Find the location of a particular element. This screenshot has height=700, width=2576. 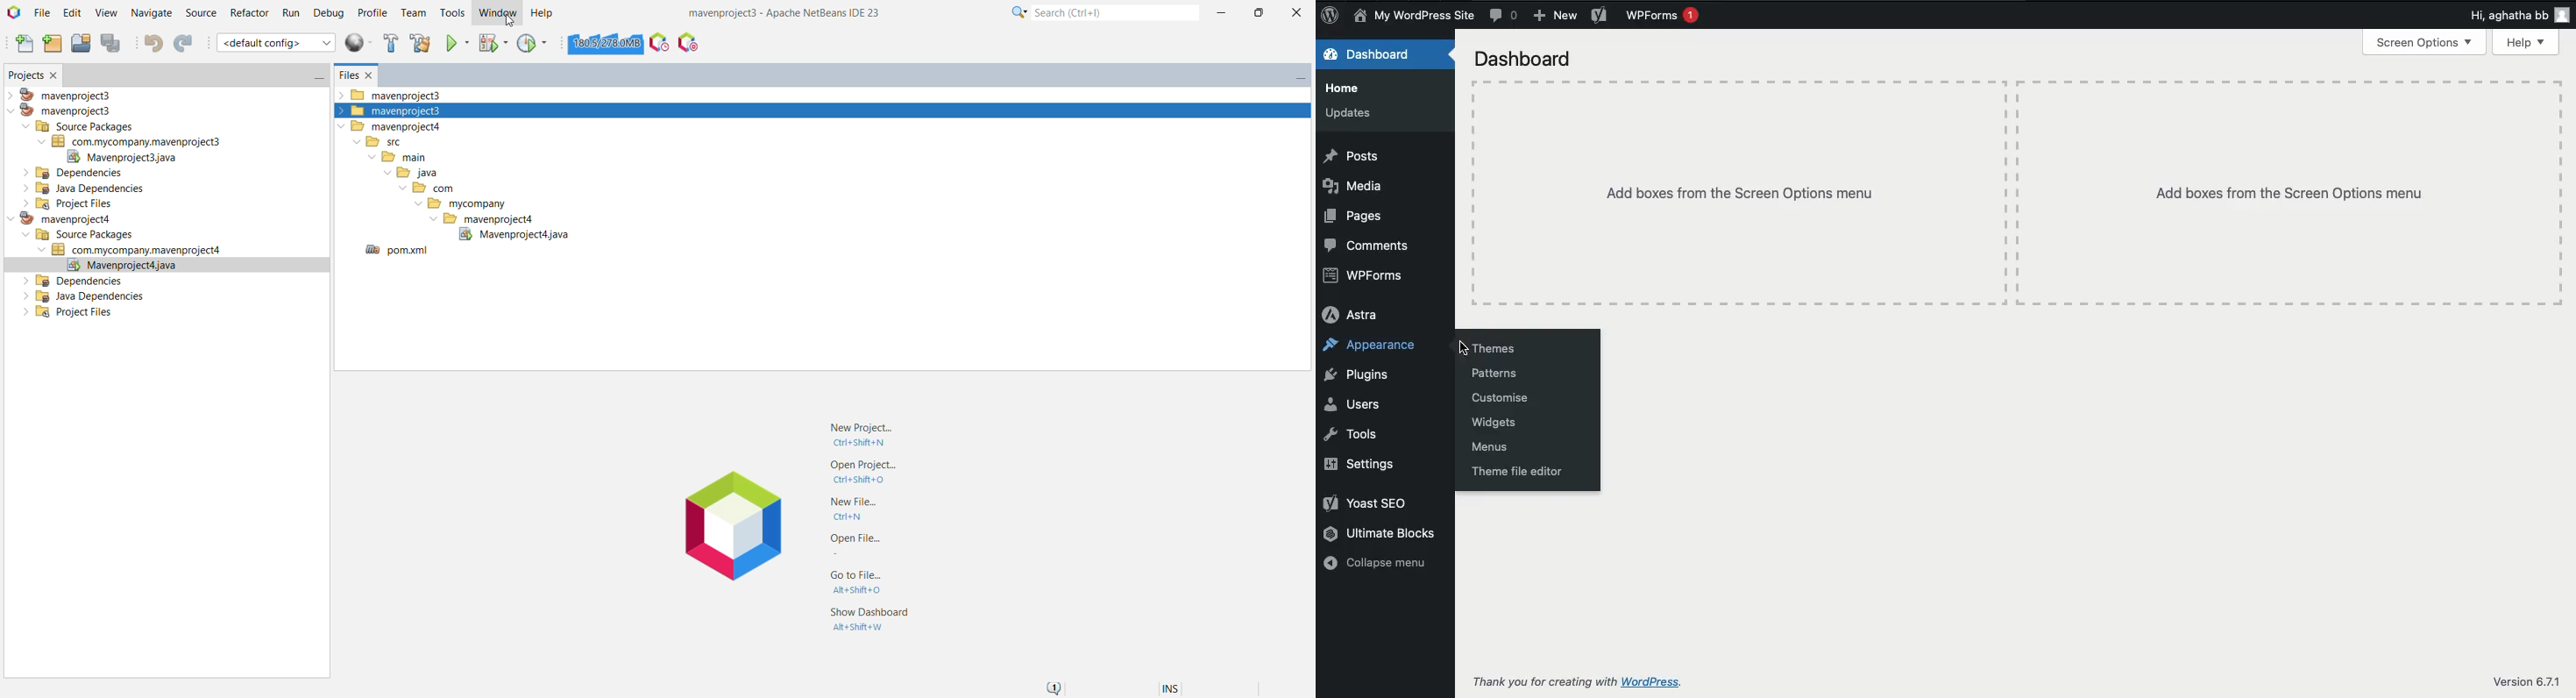

cursor is located at coordinates (1460, 348).